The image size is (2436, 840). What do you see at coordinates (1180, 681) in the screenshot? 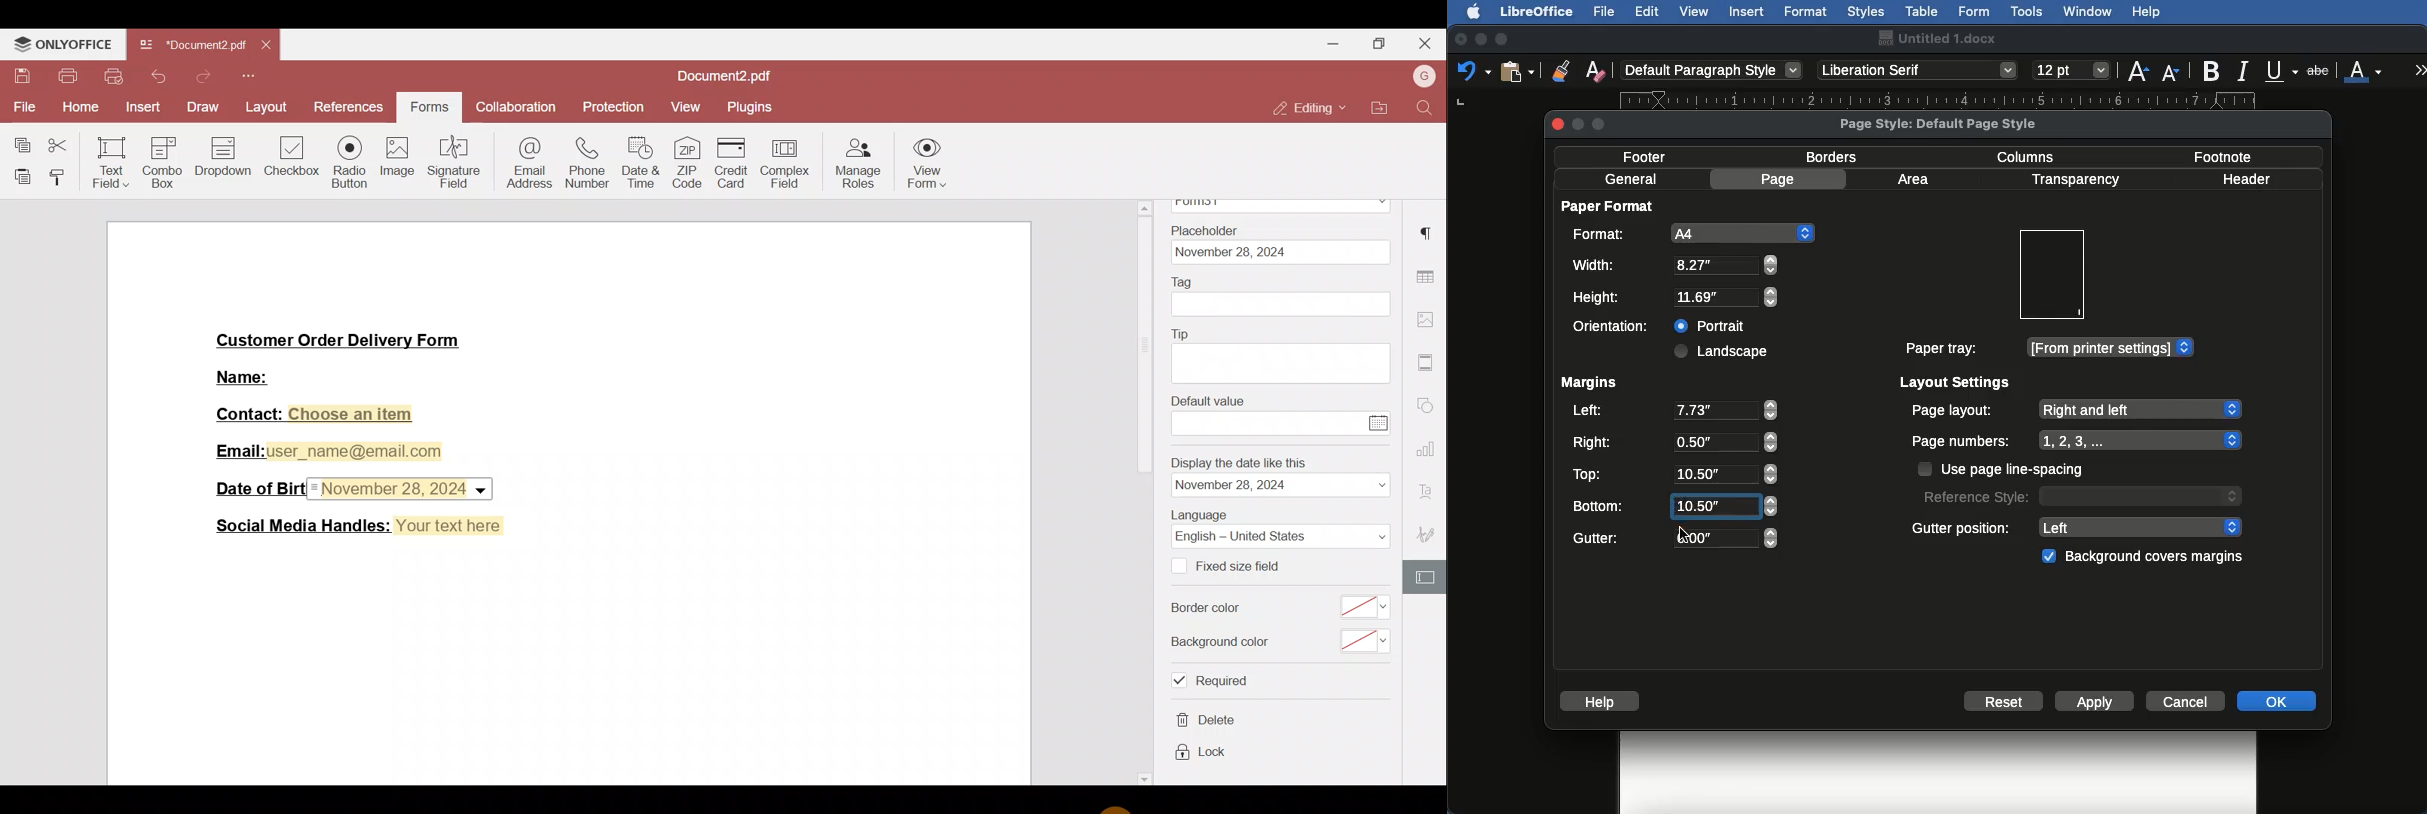
I see `Checkbox ` at bounding box center [1180, 681].